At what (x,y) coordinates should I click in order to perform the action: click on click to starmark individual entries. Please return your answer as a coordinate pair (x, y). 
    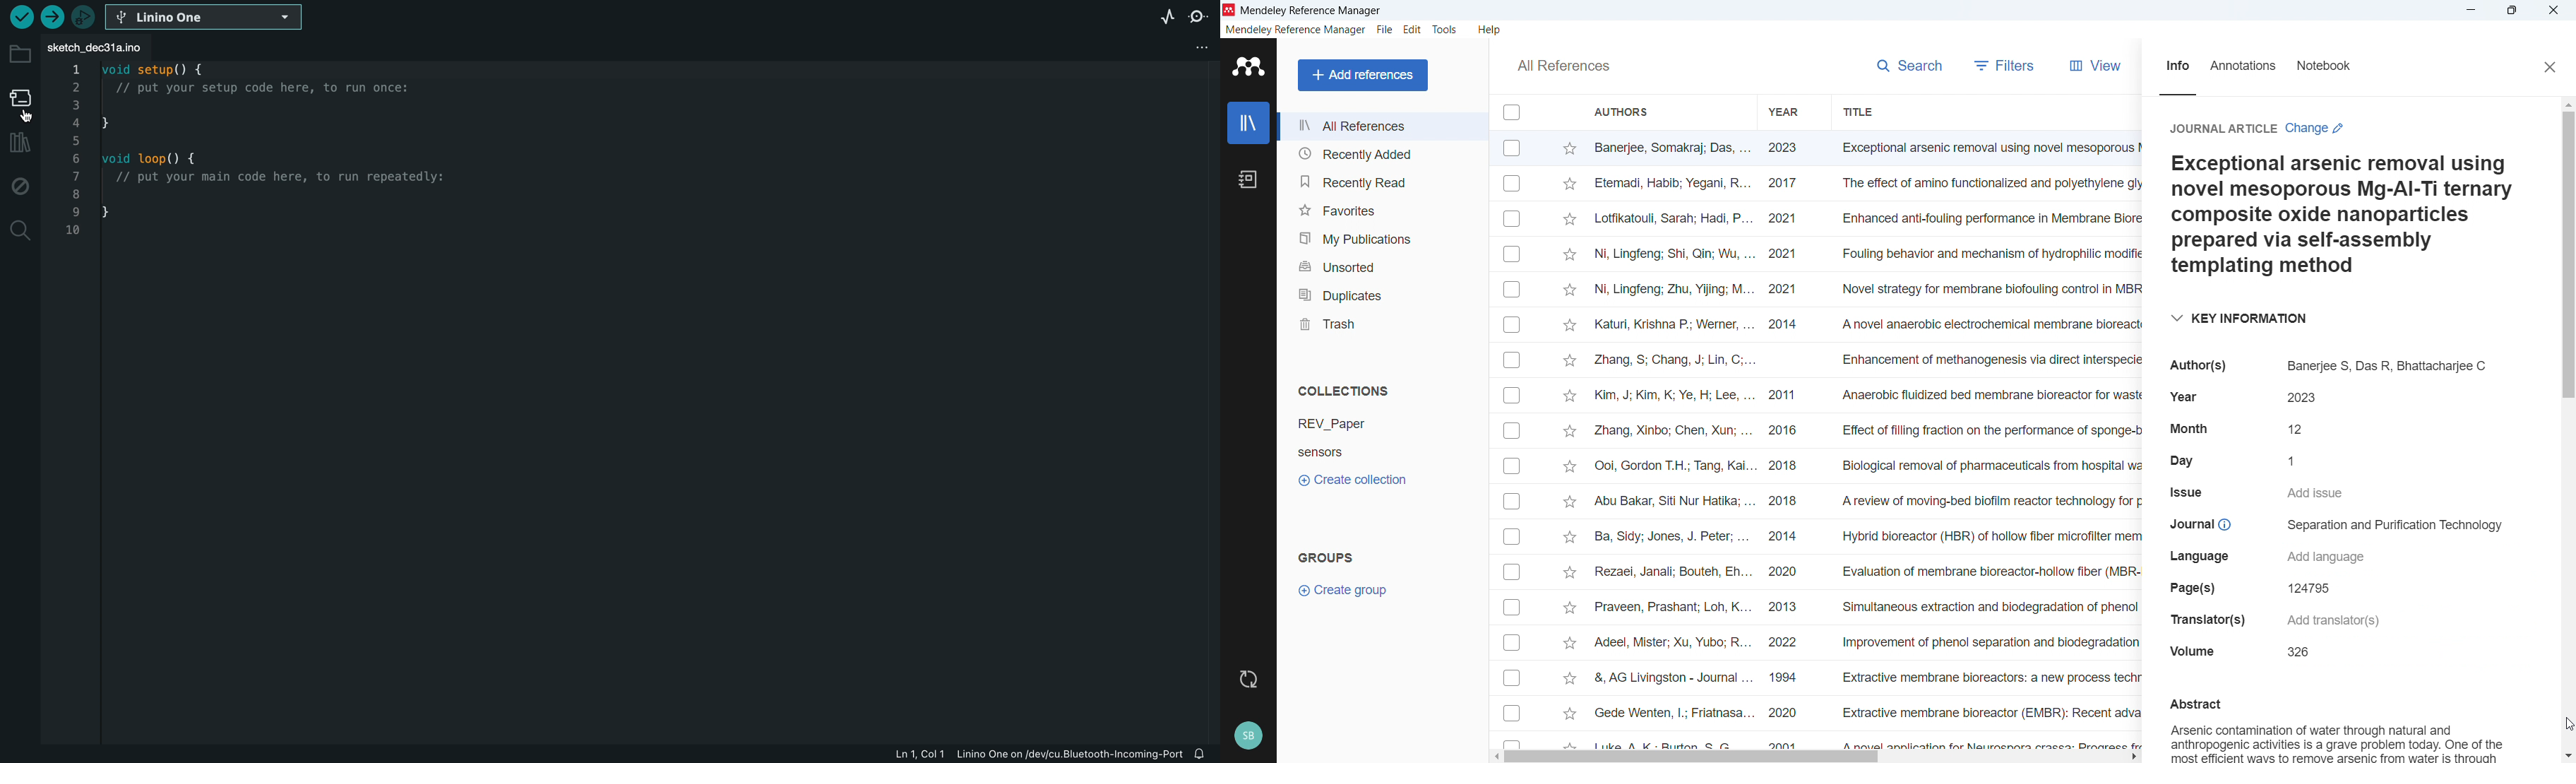
    Looking at the image, I should click on (1568, 256).